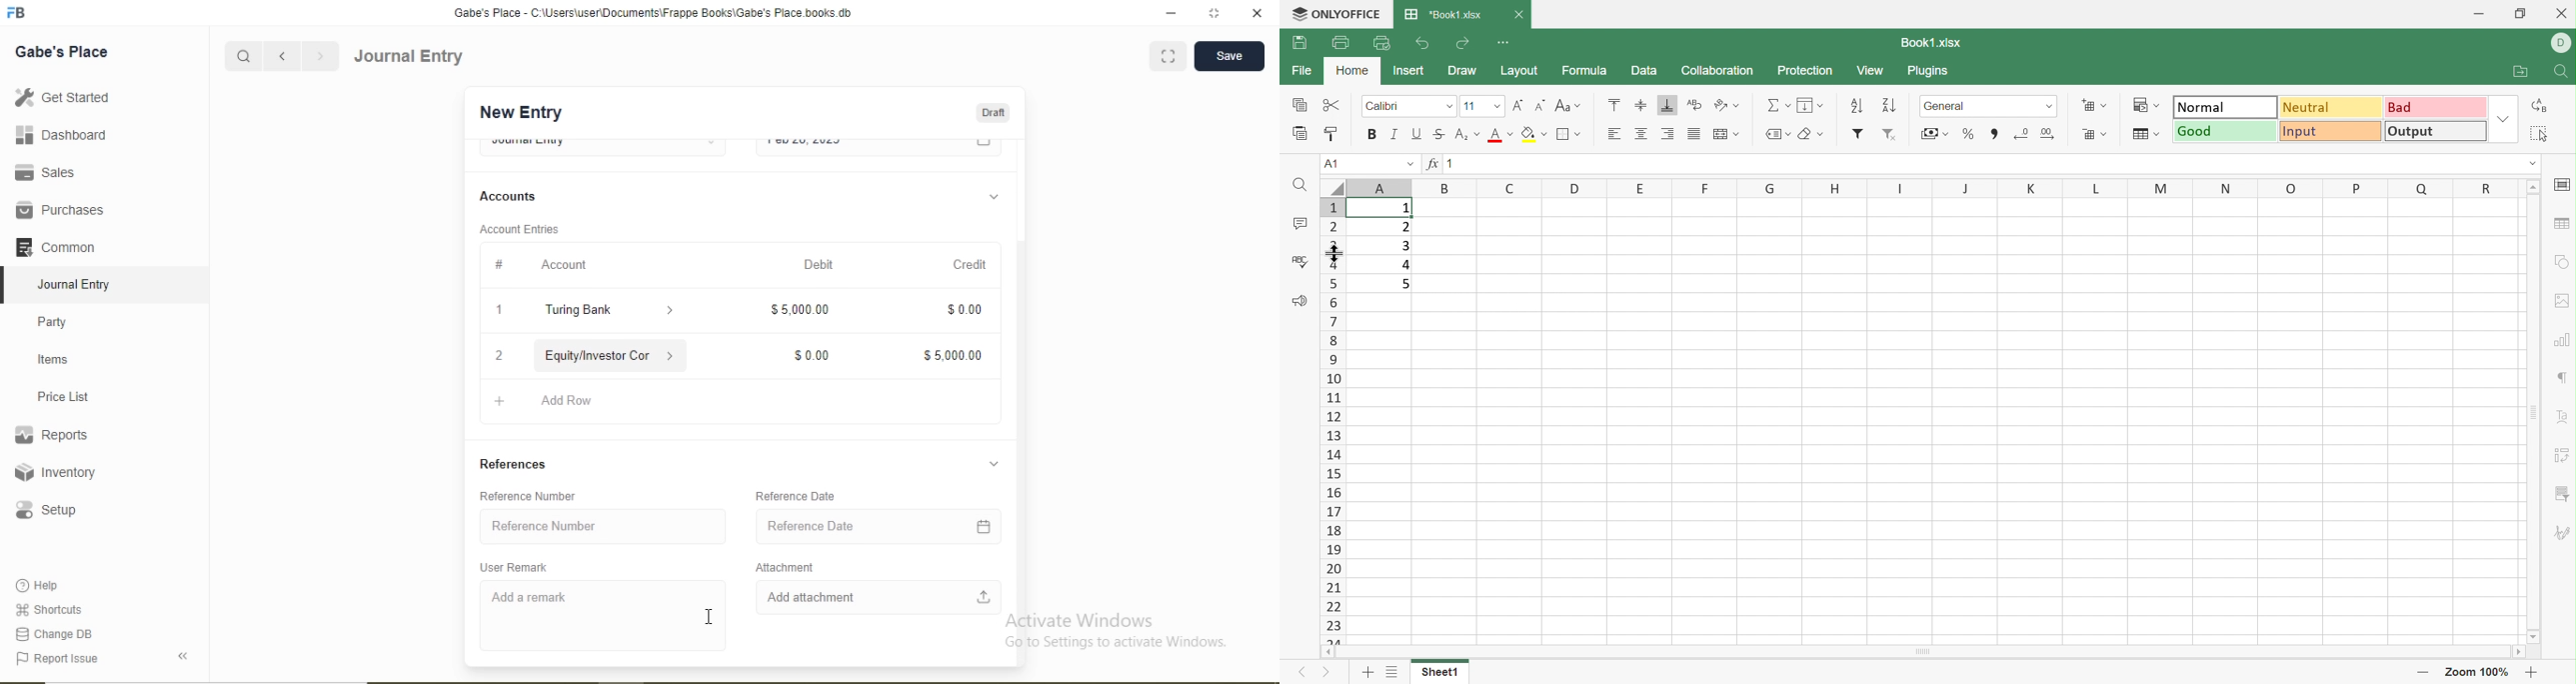  Describe the element at coordinates (56, 472) in the screenshot. I see `Inventory` at that location.